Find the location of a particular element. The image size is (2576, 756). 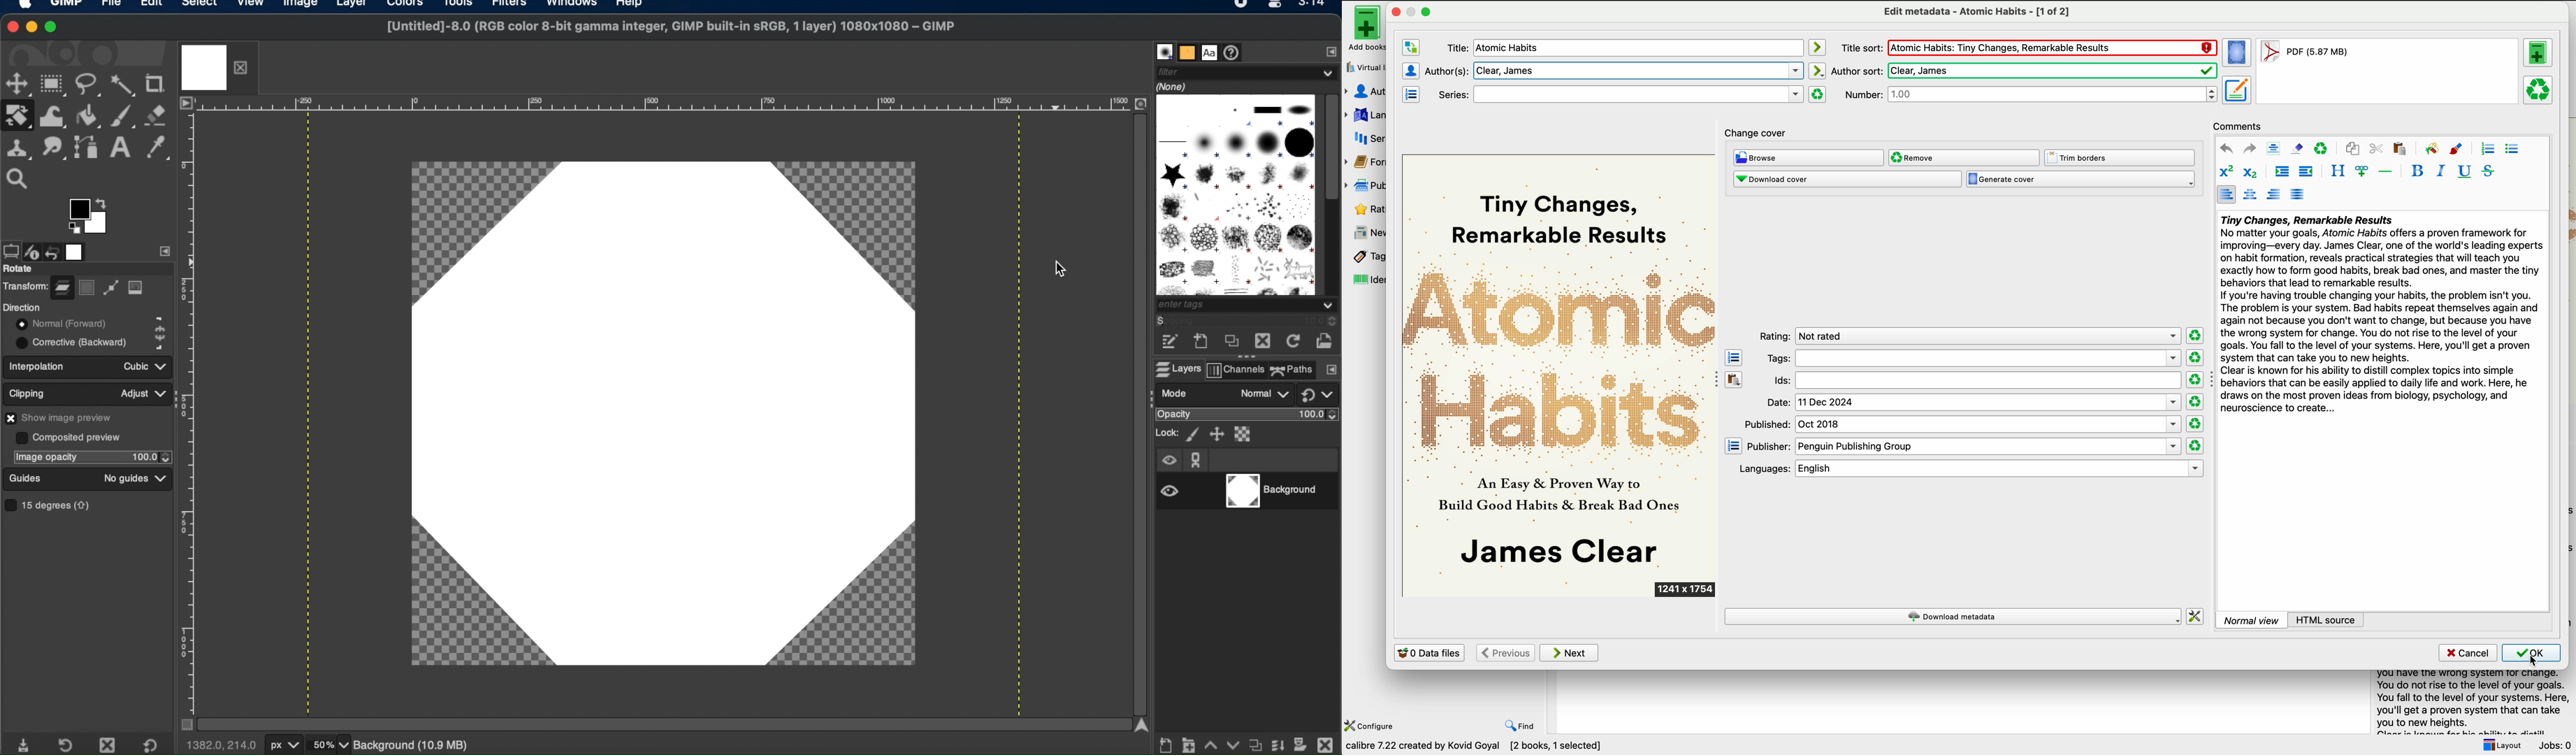

close is located at coordinates (13, 25).